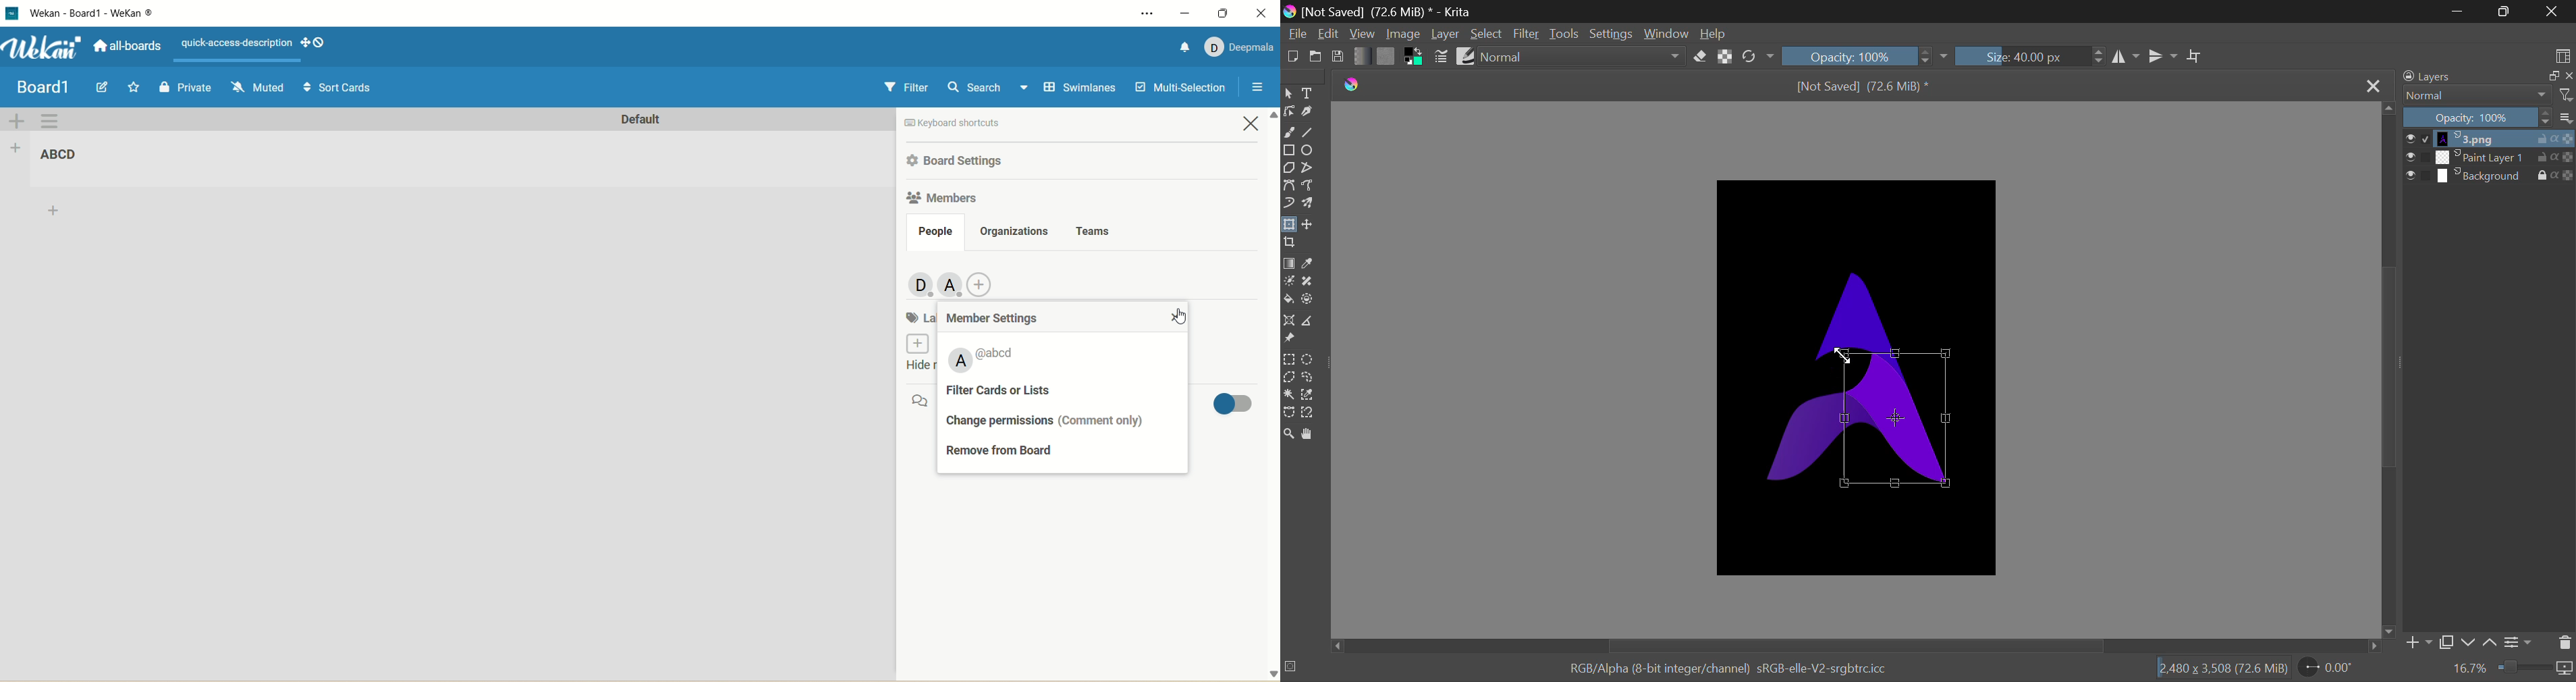  I want to click on filter, so click(2565, 97).